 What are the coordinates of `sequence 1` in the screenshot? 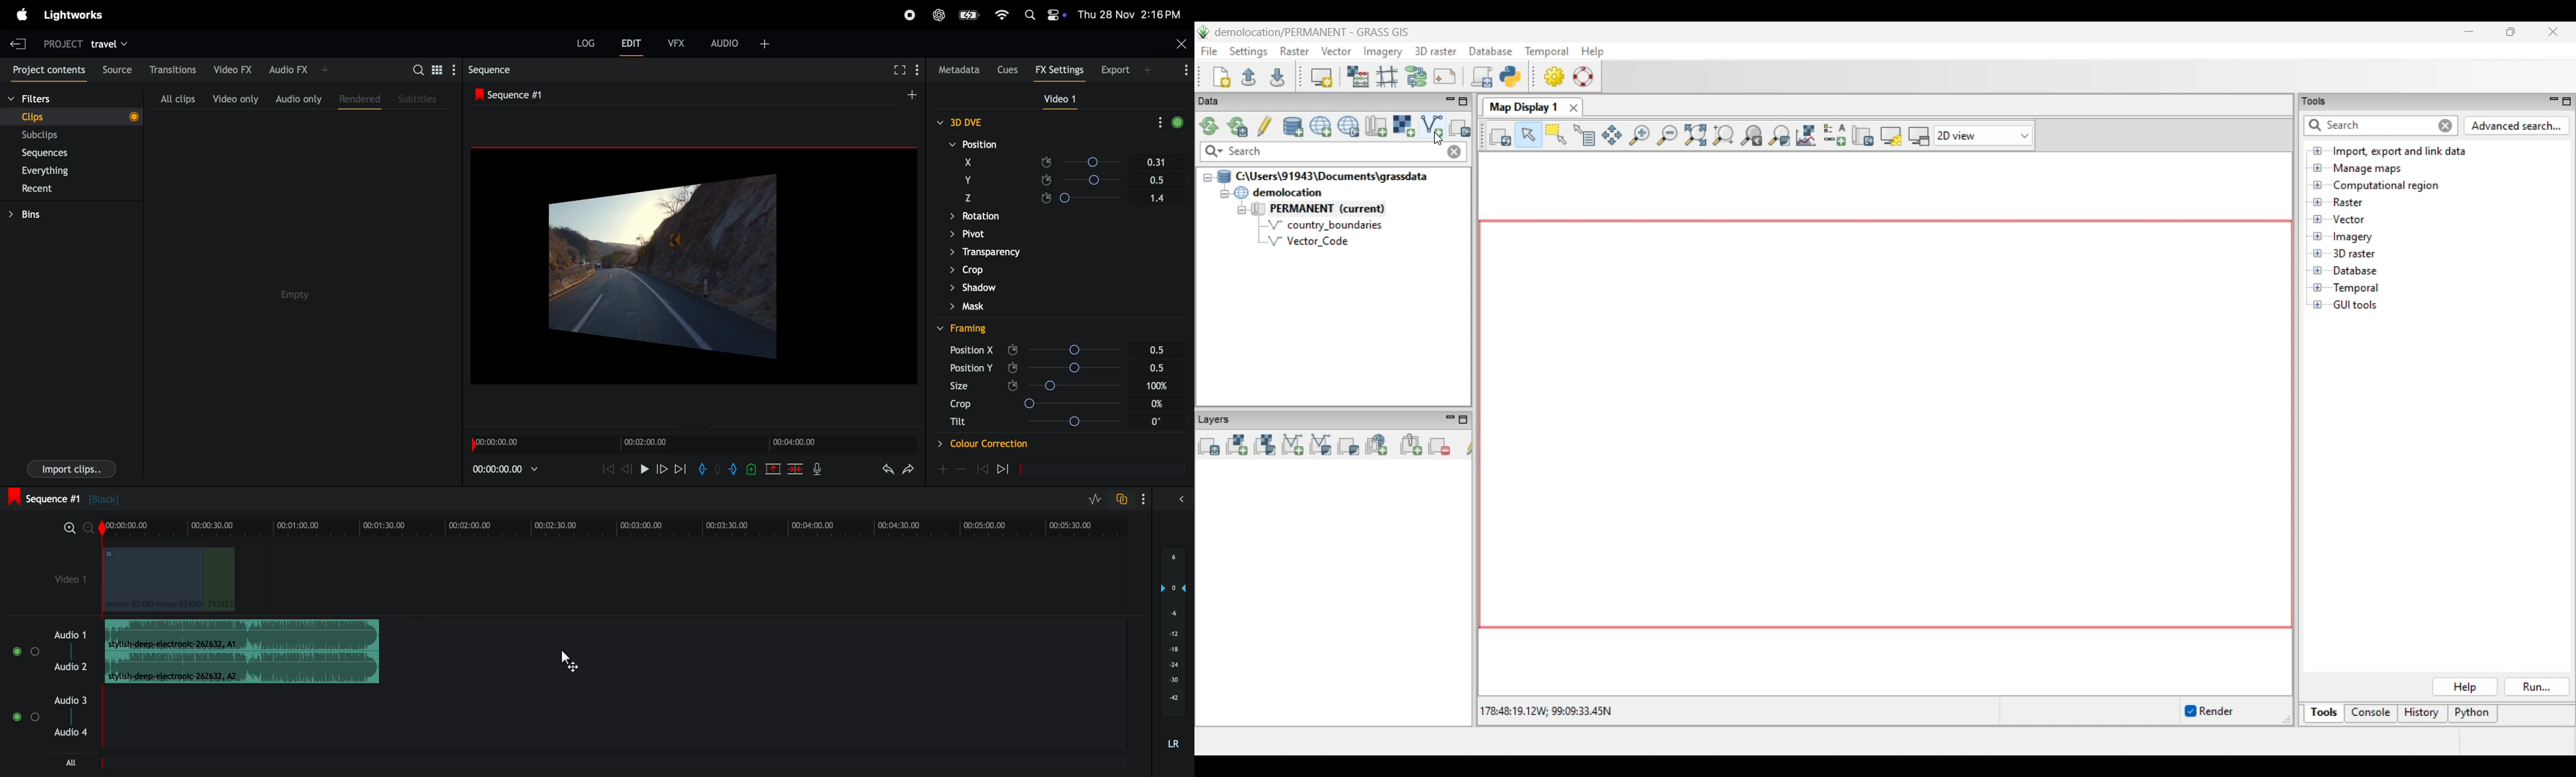 It's located at (119, 499).